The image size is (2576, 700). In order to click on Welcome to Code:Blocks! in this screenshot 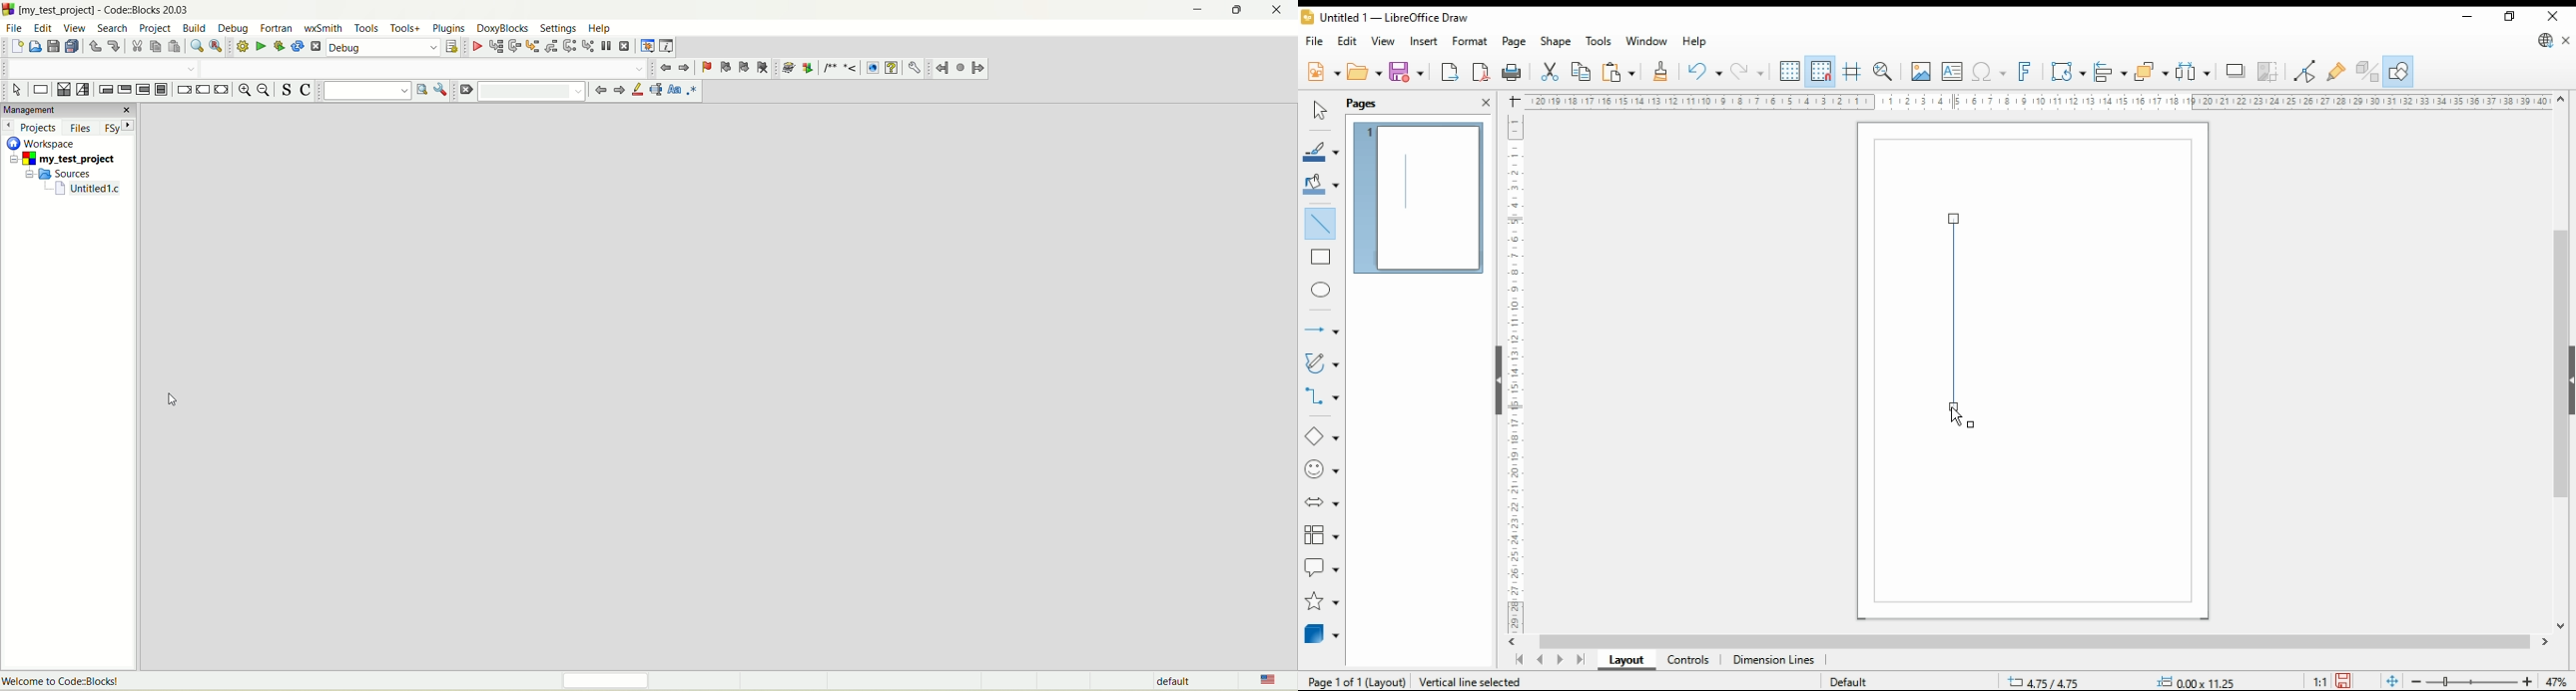, I will do `click(64, 682)`.